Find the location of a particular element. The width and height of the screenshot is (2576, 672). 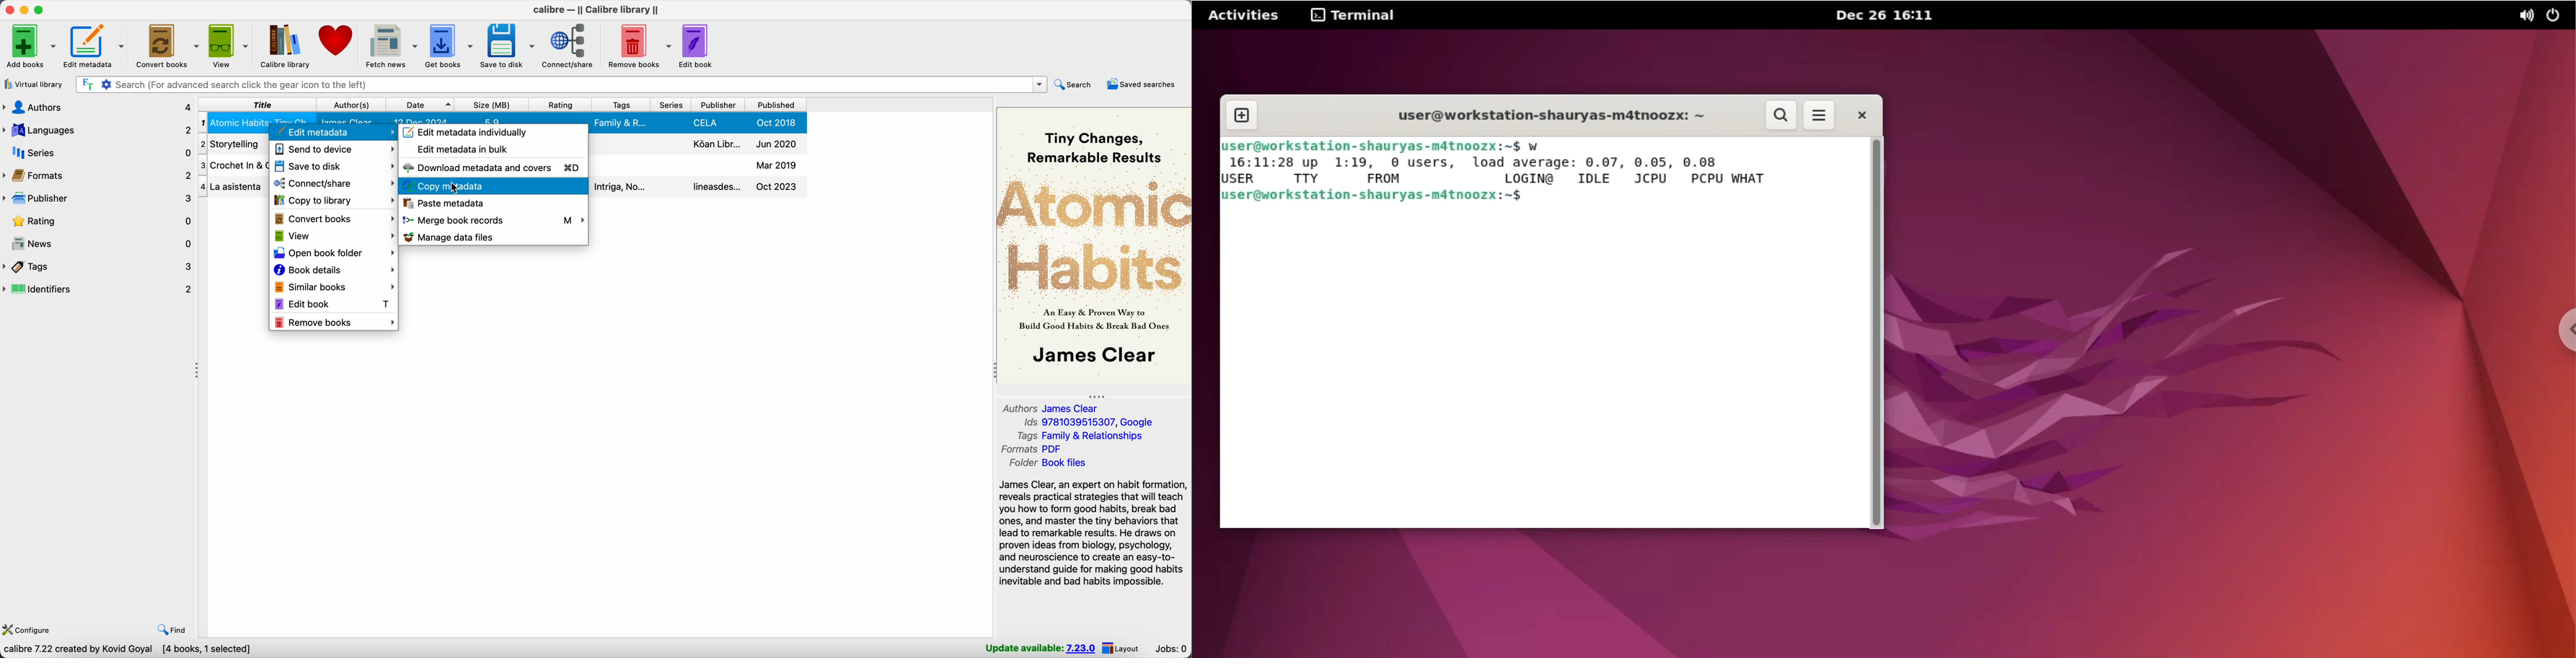

donate is located at coordinates (337, 40).